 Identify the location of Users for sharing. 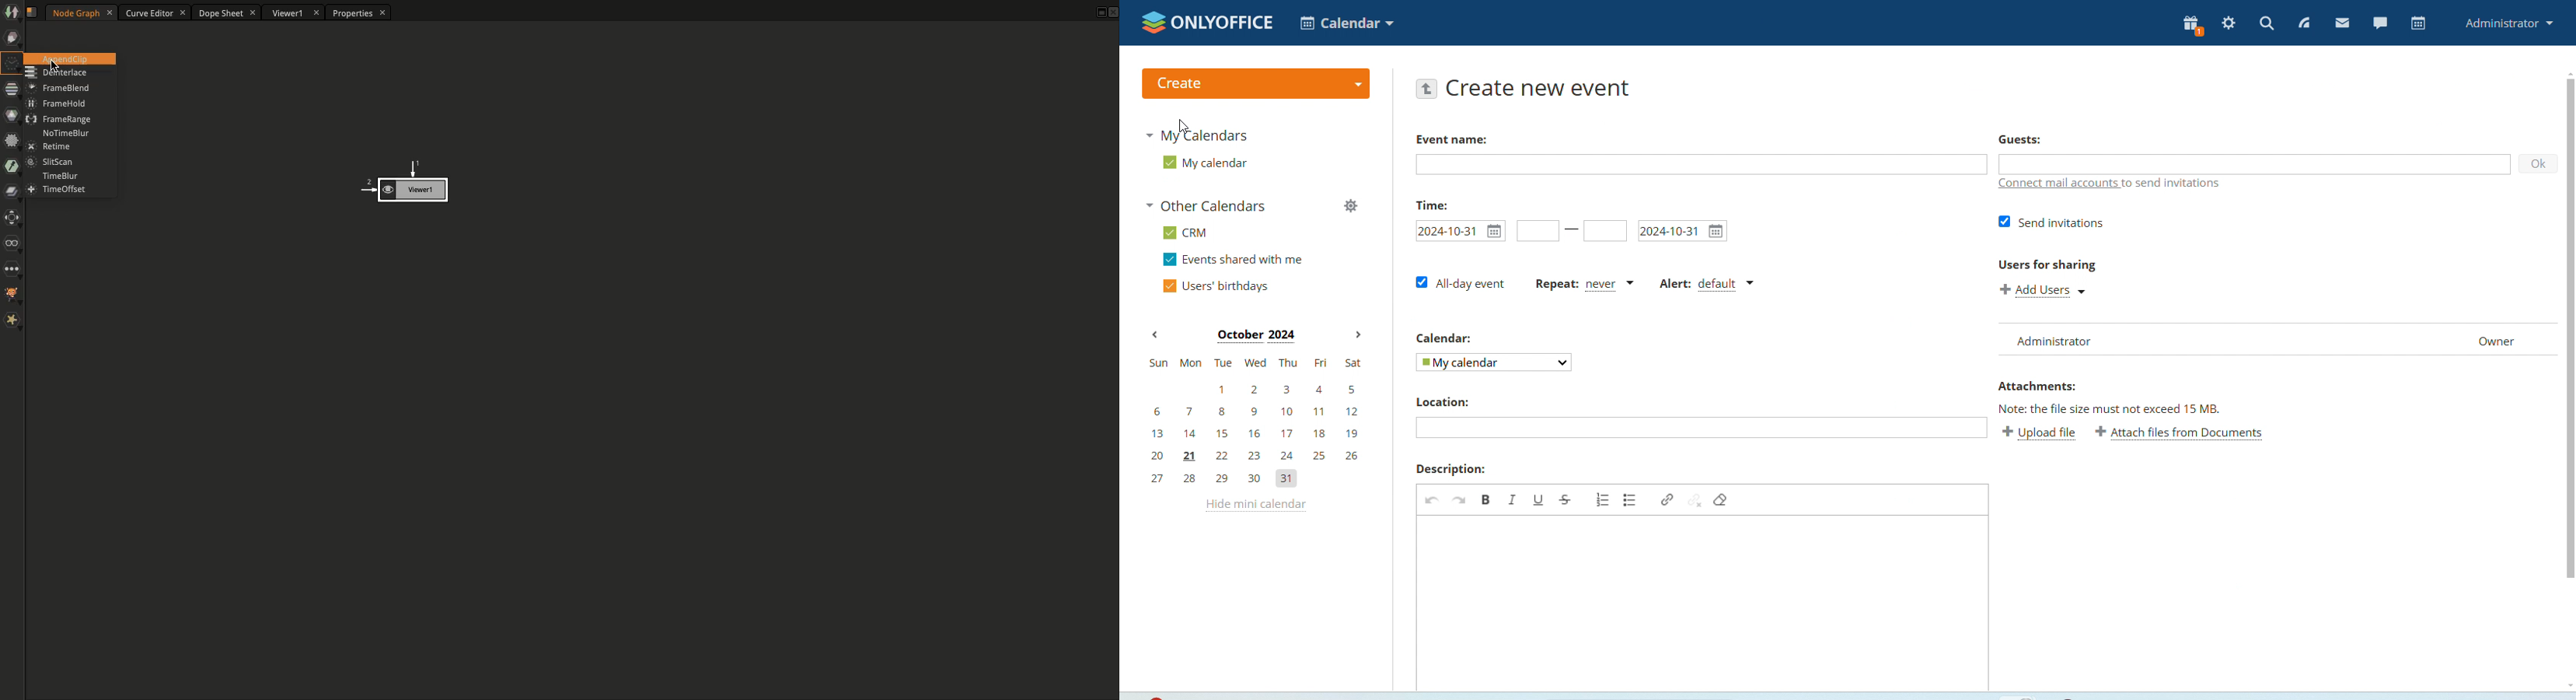
(2048, 263).